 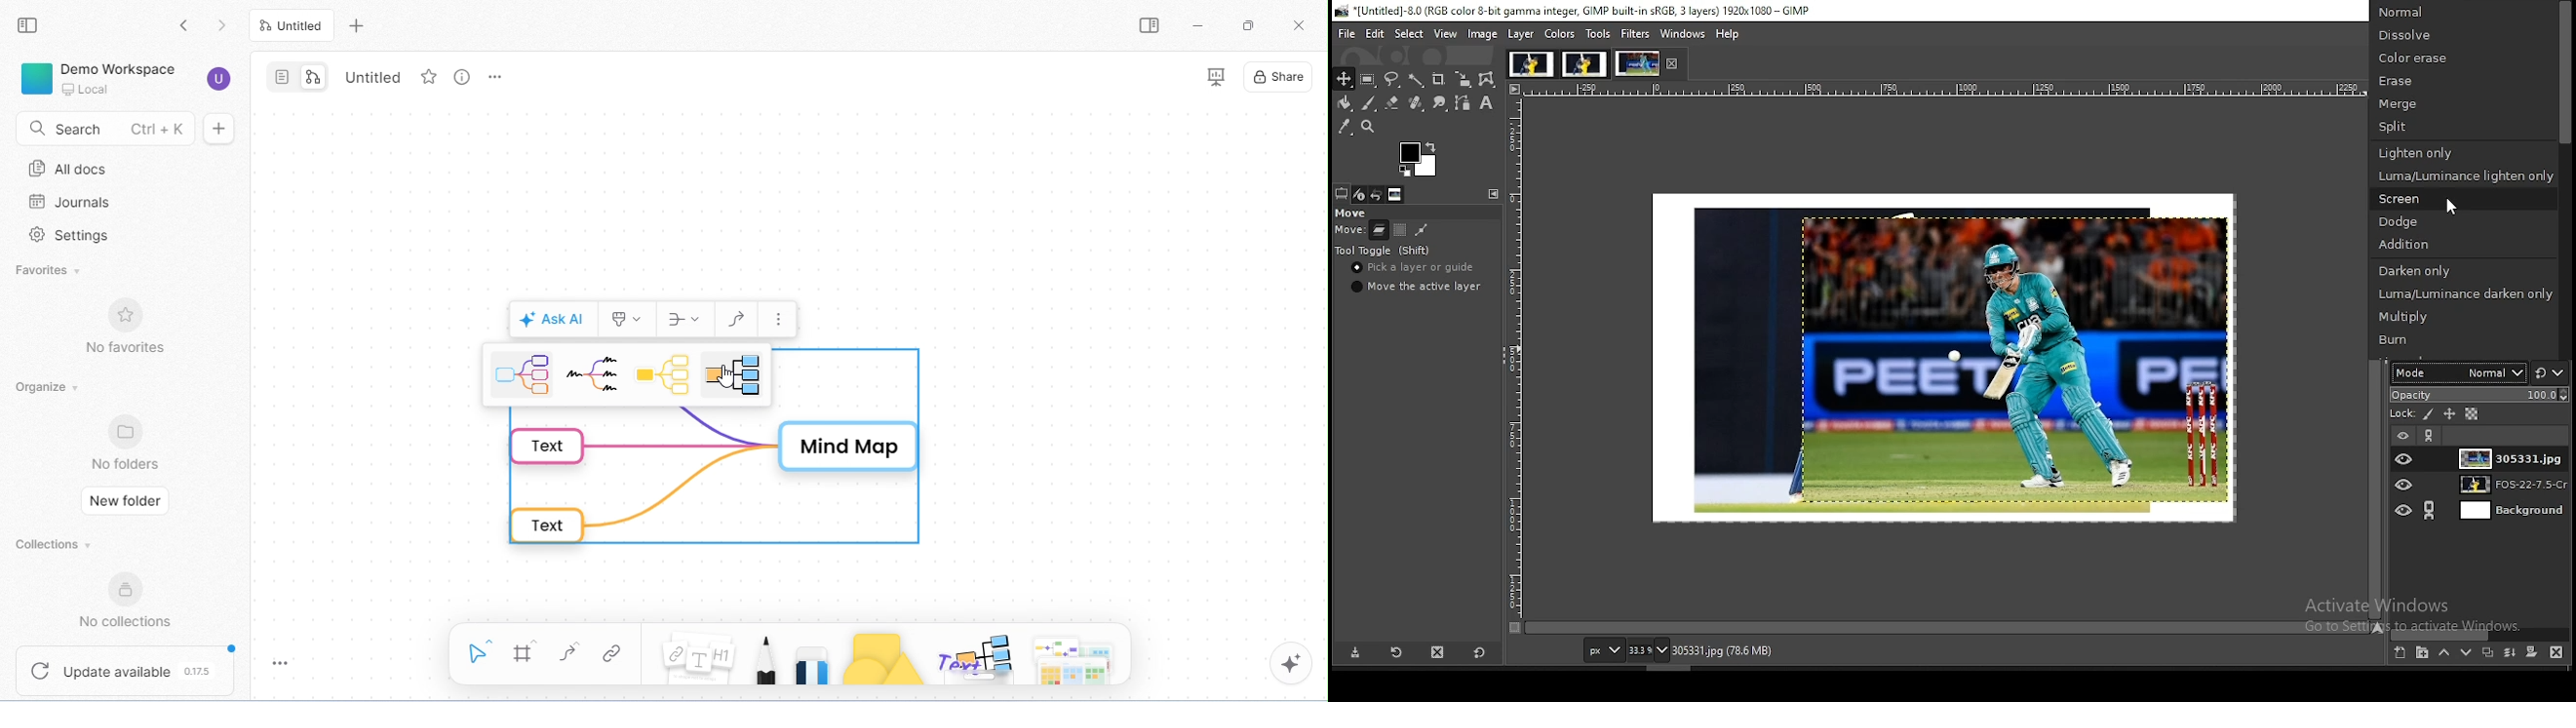 What do you see at coordinates (2465, 220) in the screenshot?
I see `dodge` at bounding box center [2465, 220].